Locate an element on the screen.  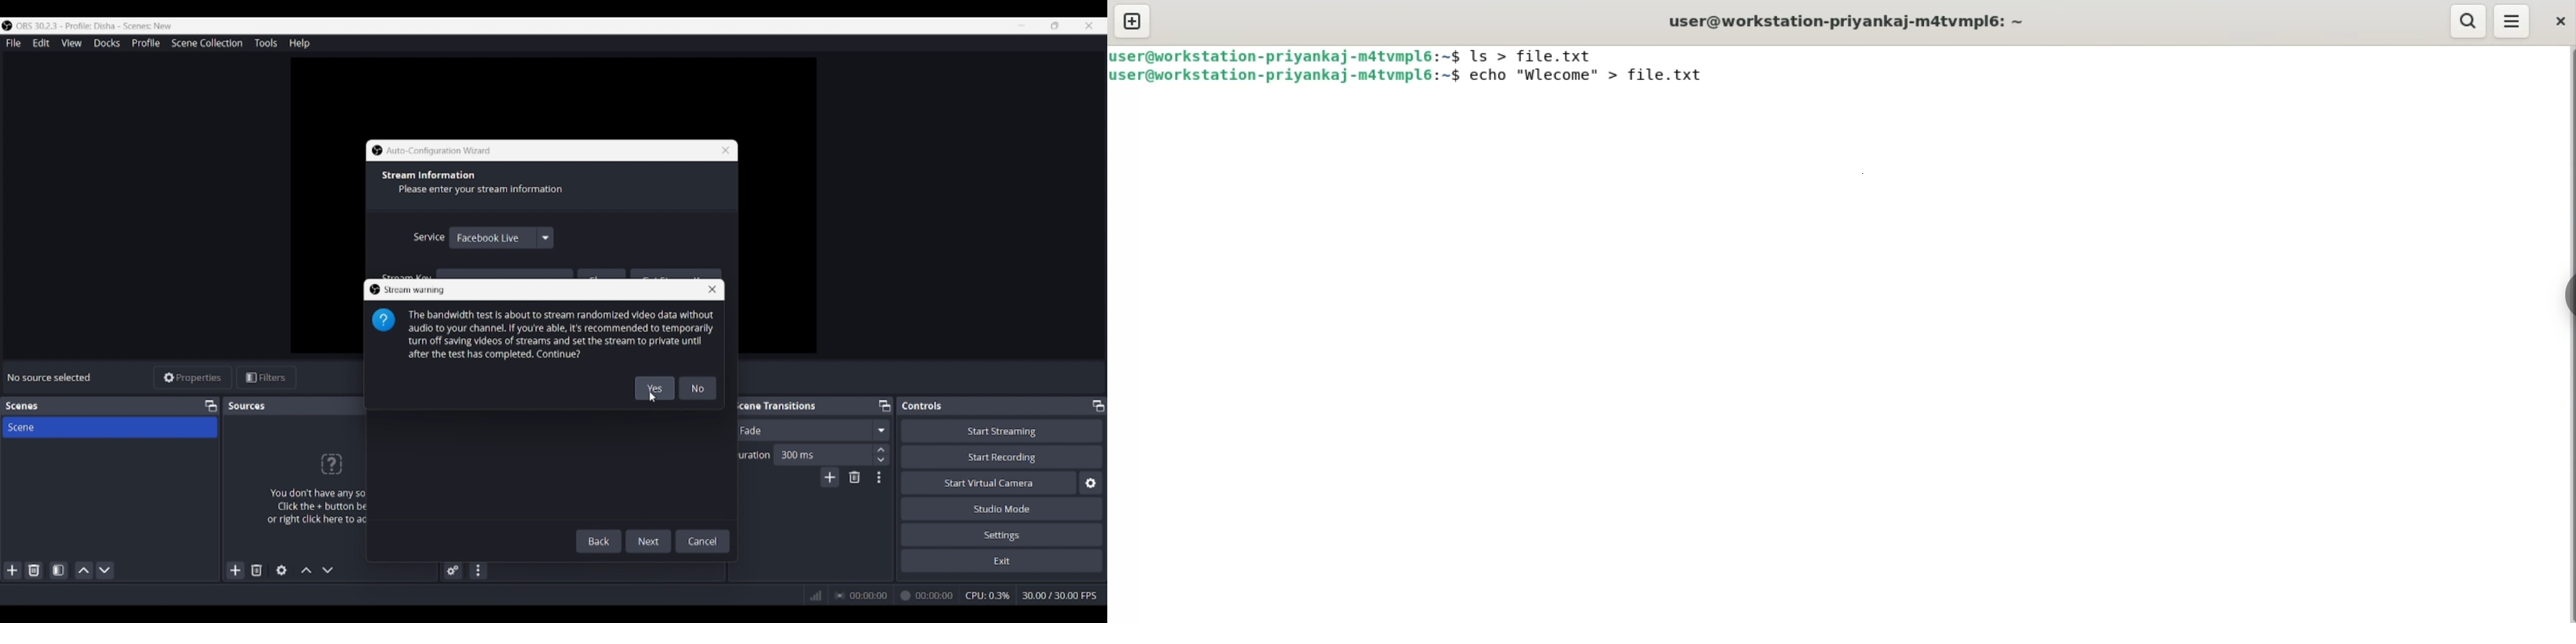
Transition properties is located at coordinates (879, 478).